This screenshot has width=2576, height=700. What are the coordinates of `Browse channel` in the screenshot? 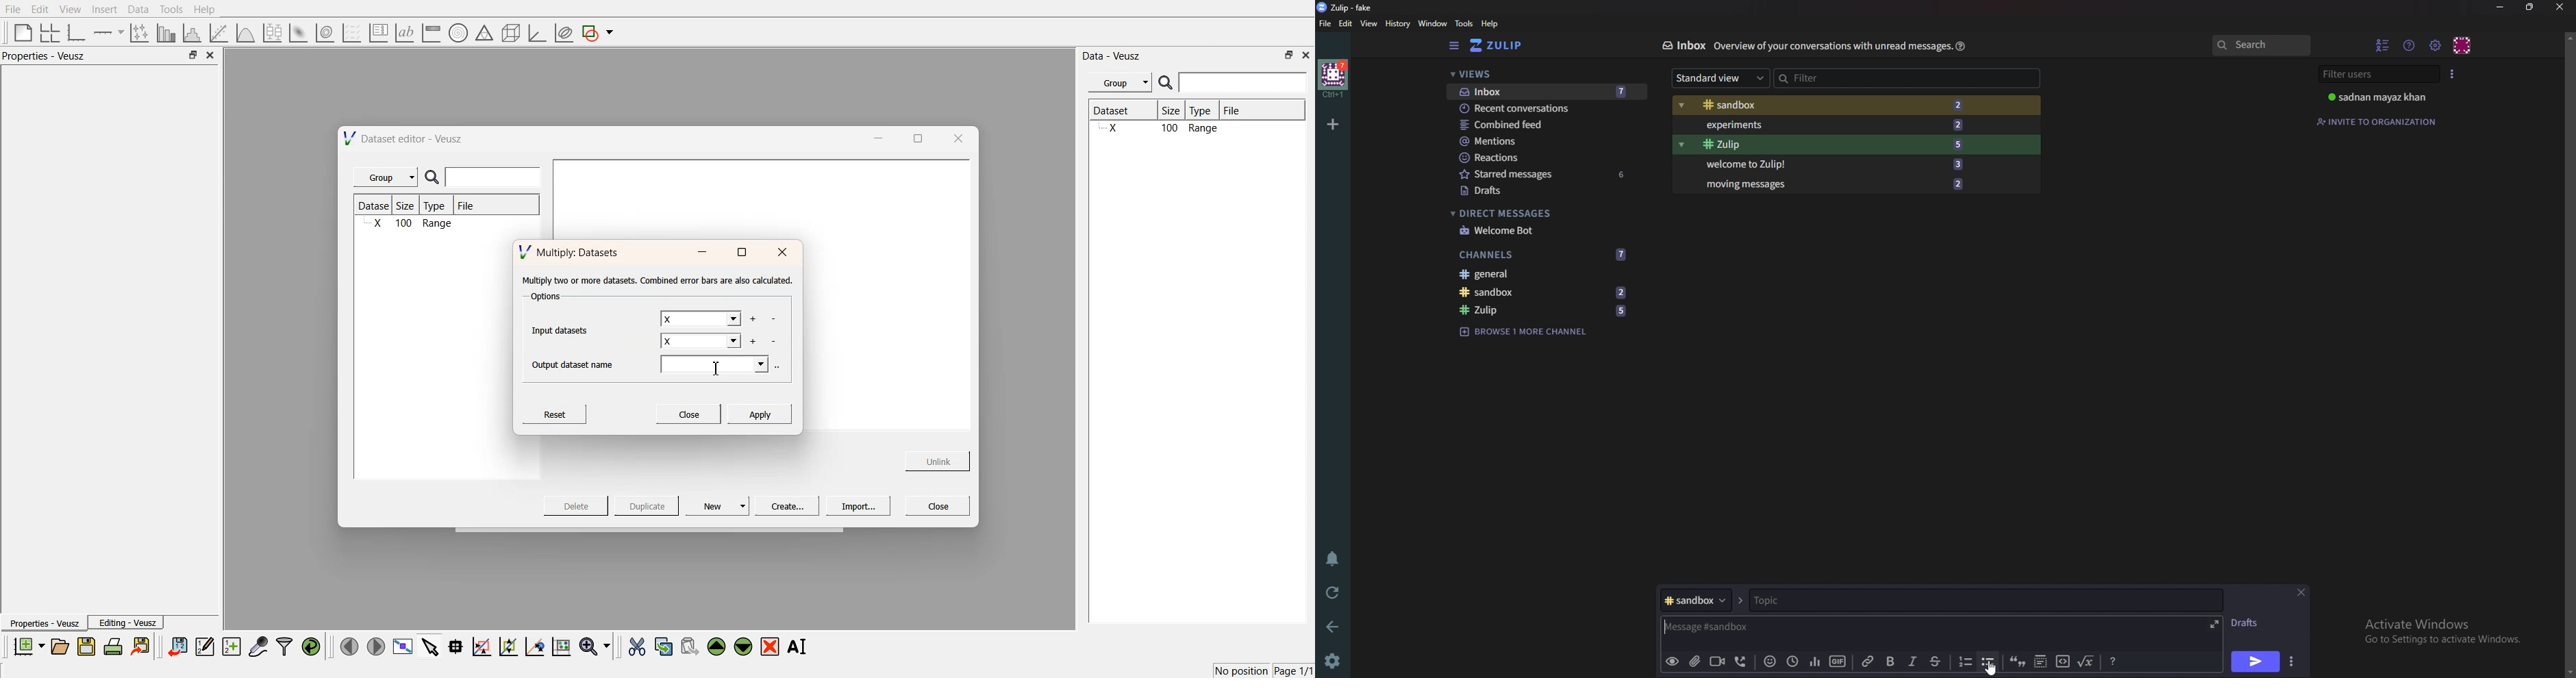 It's located at (1524, 330).